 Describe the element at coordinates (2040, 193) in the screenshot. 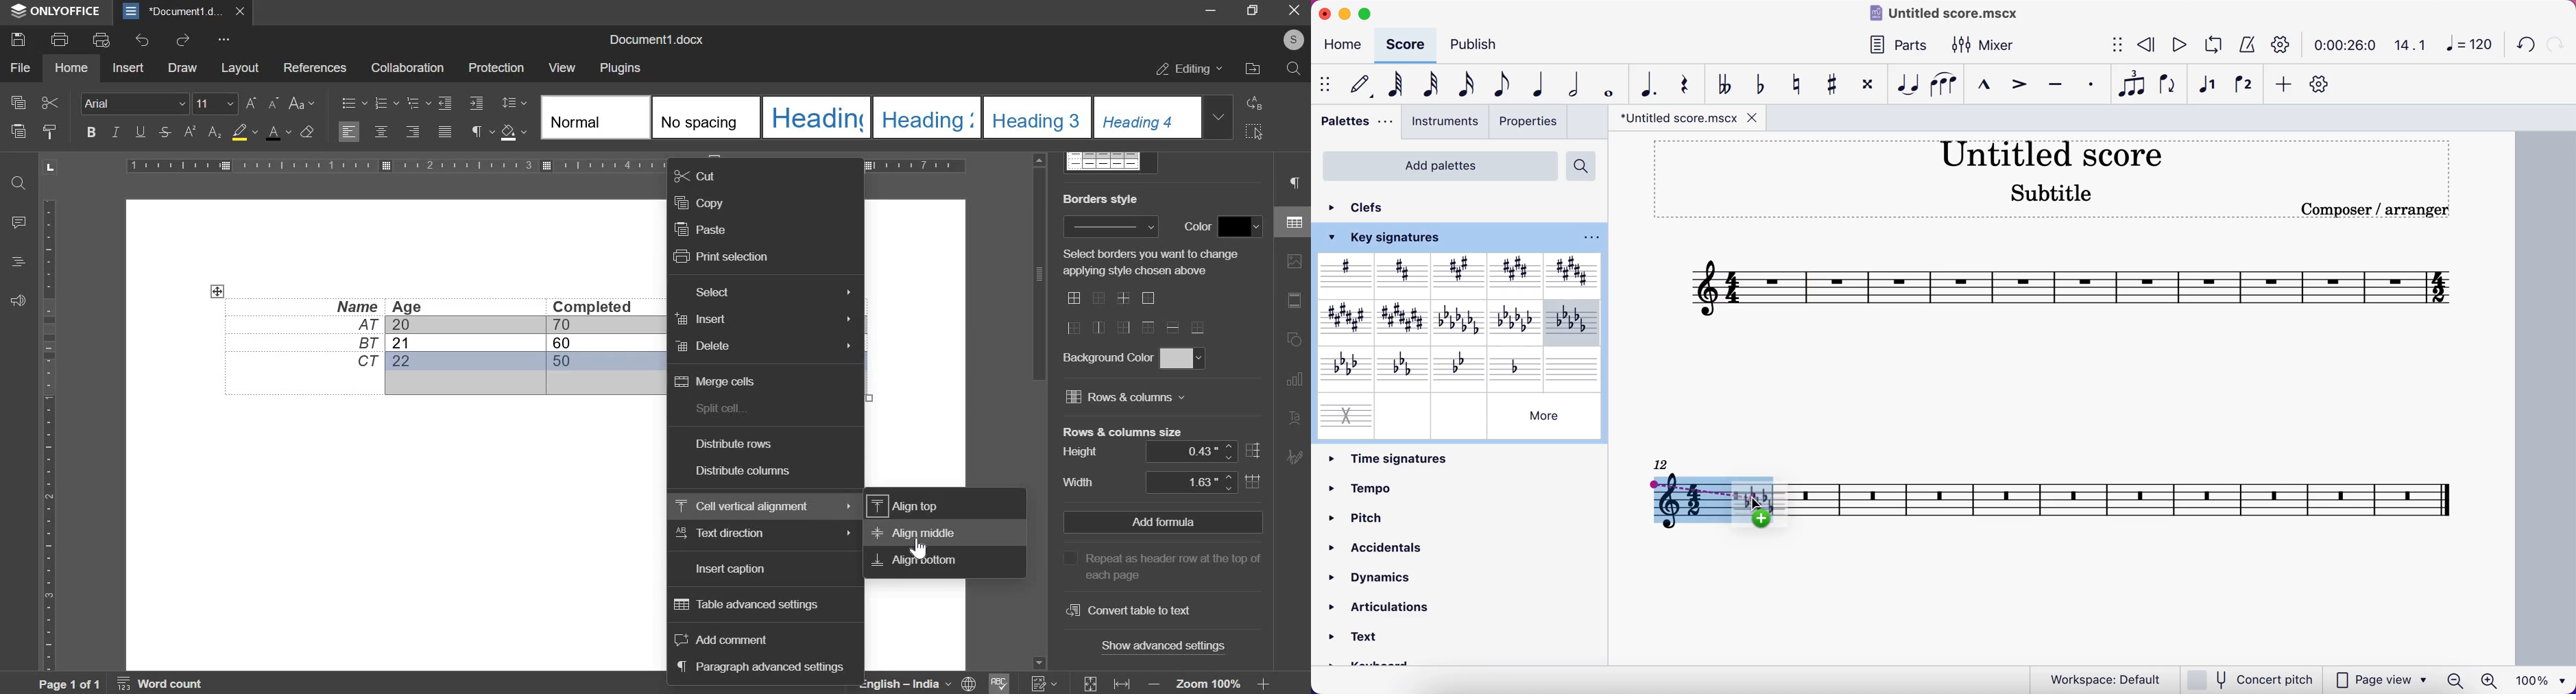

I see `Subtitle` at that location.